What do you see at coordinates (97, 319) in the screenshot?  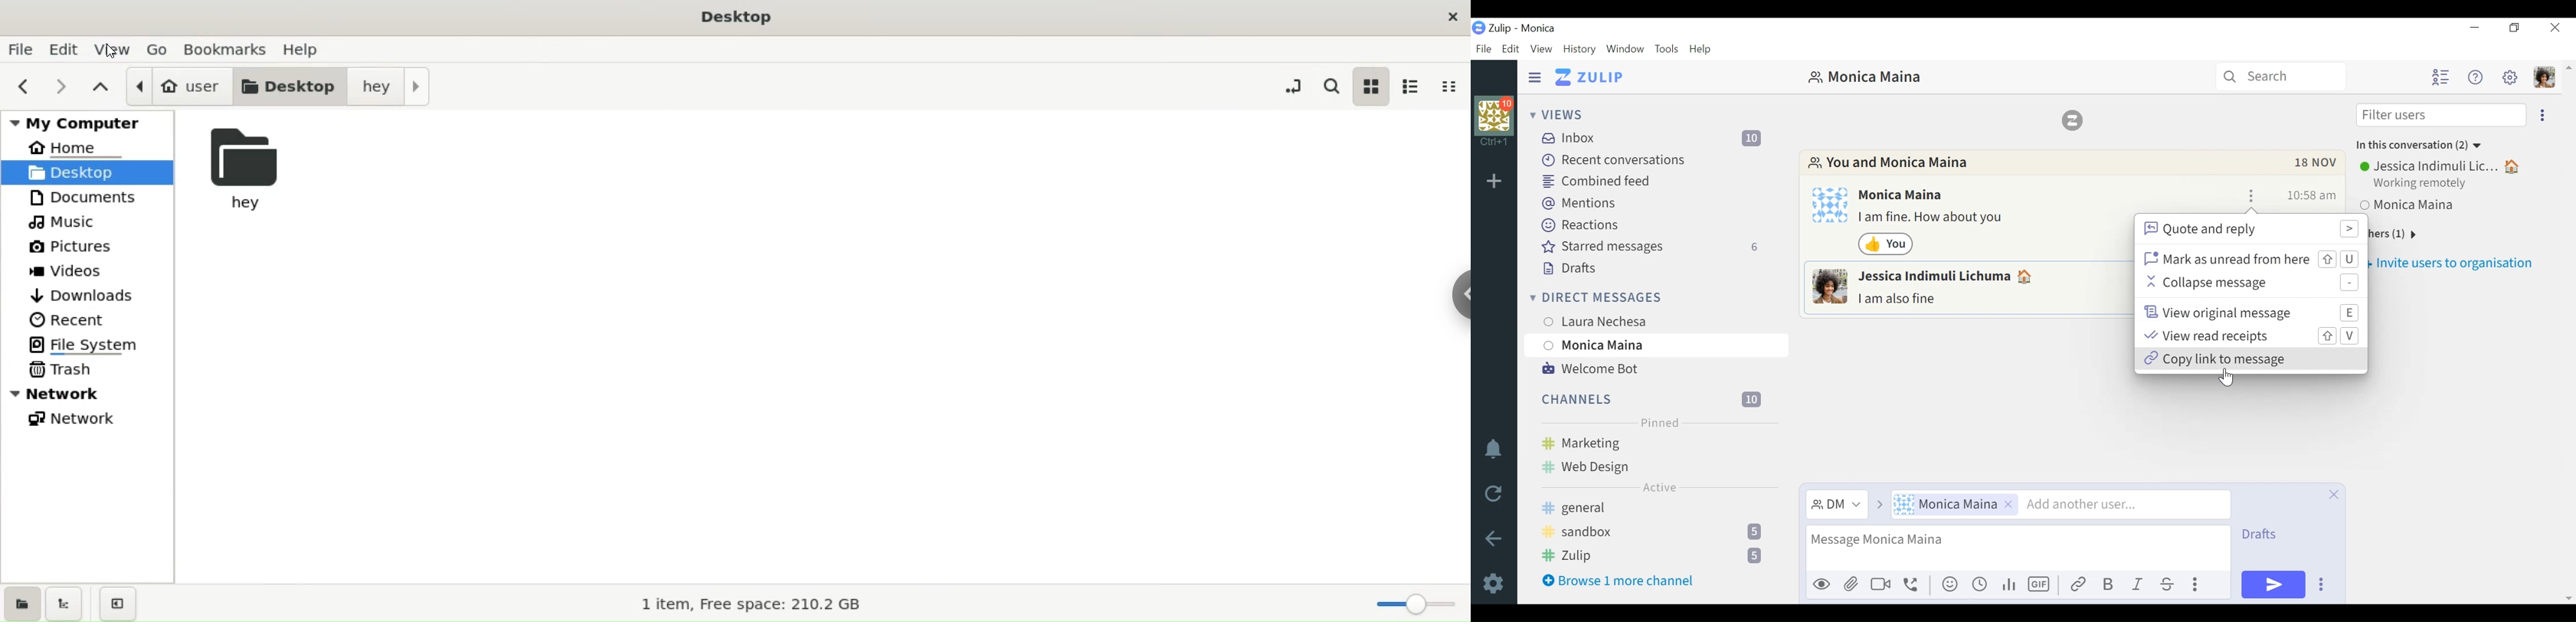 I see `recent` at bounding box center [97, 319].